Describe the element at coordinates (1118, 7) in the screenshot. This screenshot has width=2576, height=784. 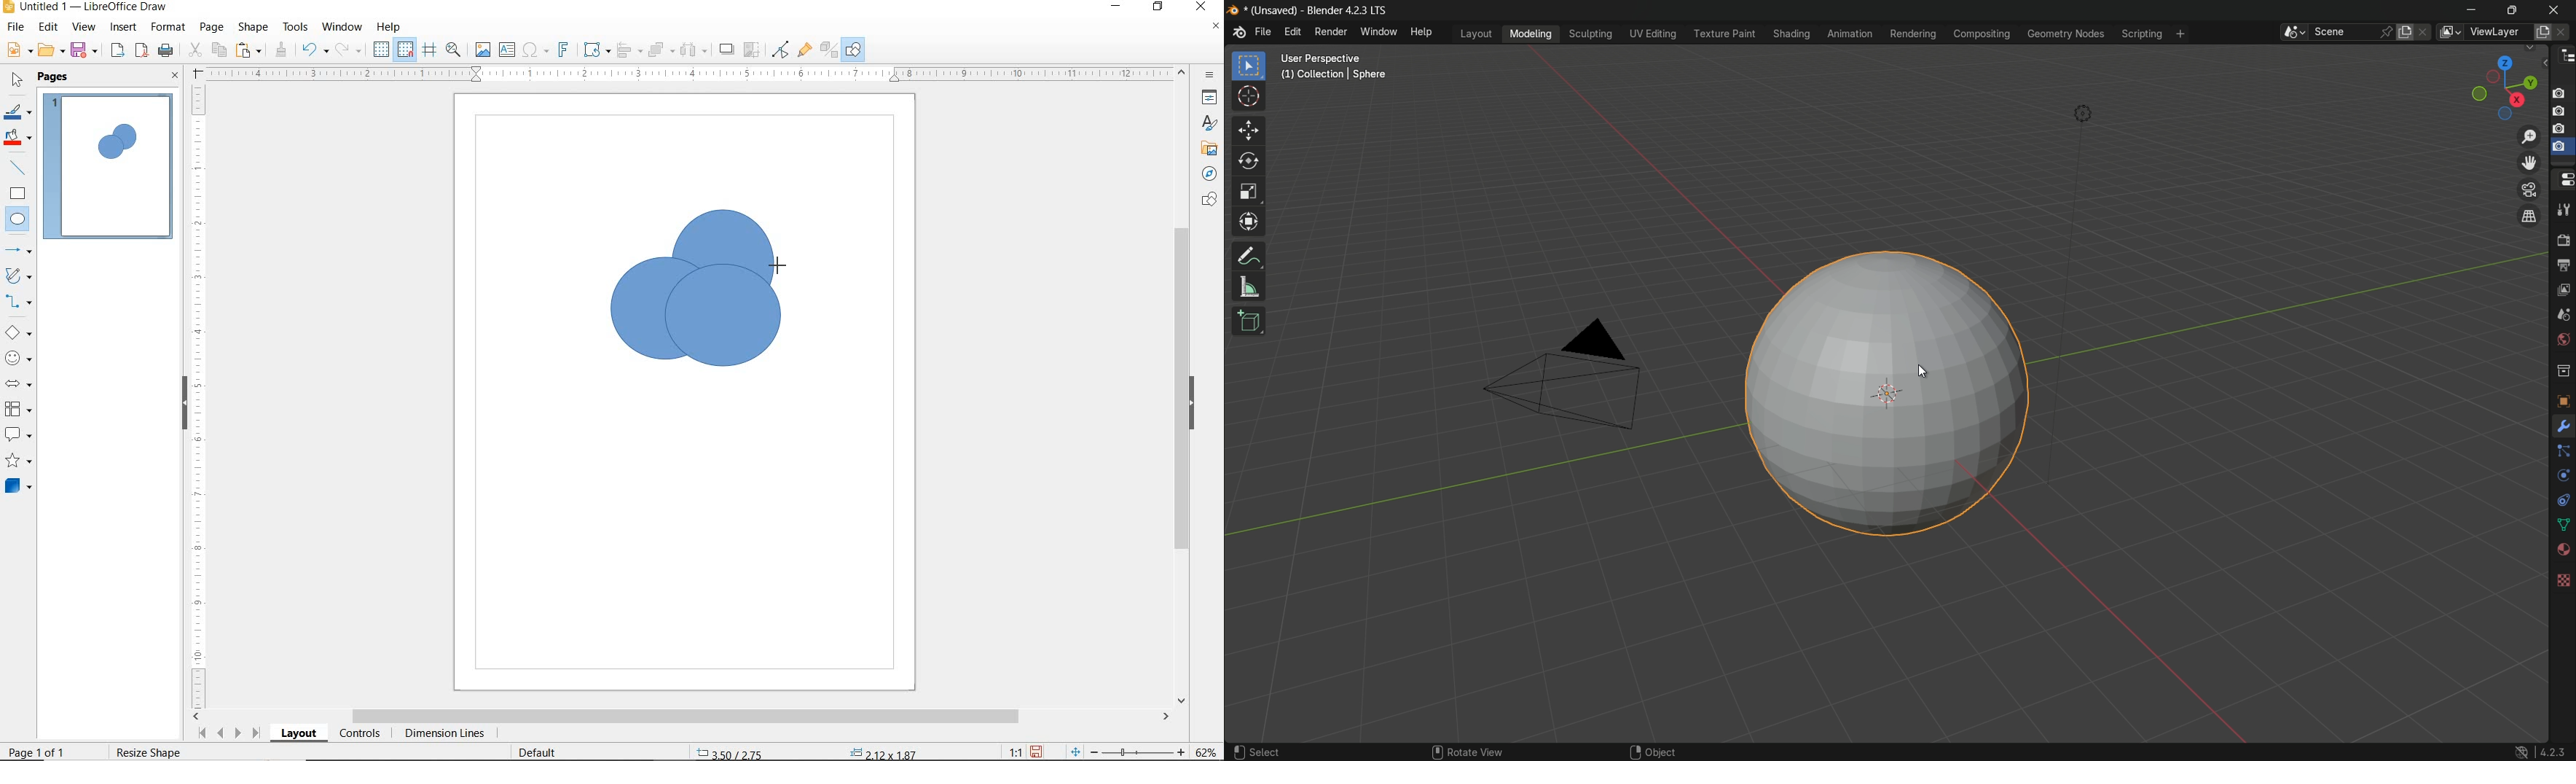
I see `MINIMIZE` at that location.